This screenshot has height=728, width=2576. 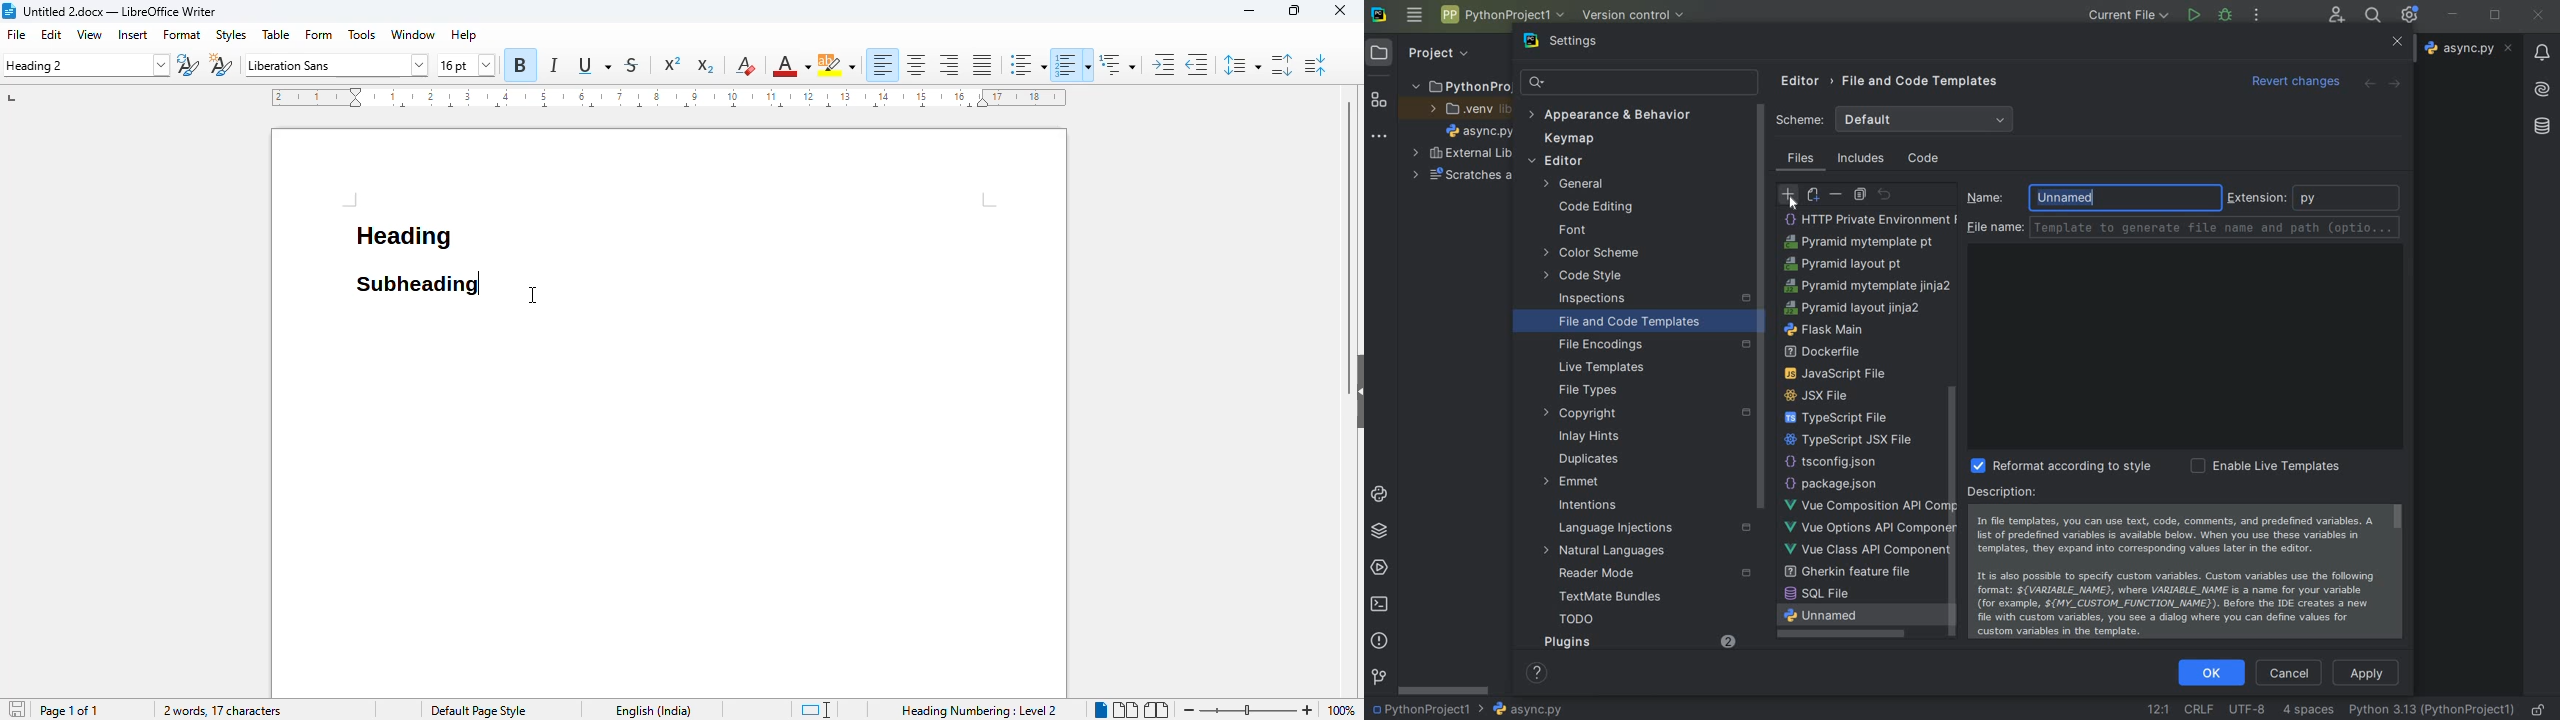 I want to click on language injections, so click(x=1649, y=528).